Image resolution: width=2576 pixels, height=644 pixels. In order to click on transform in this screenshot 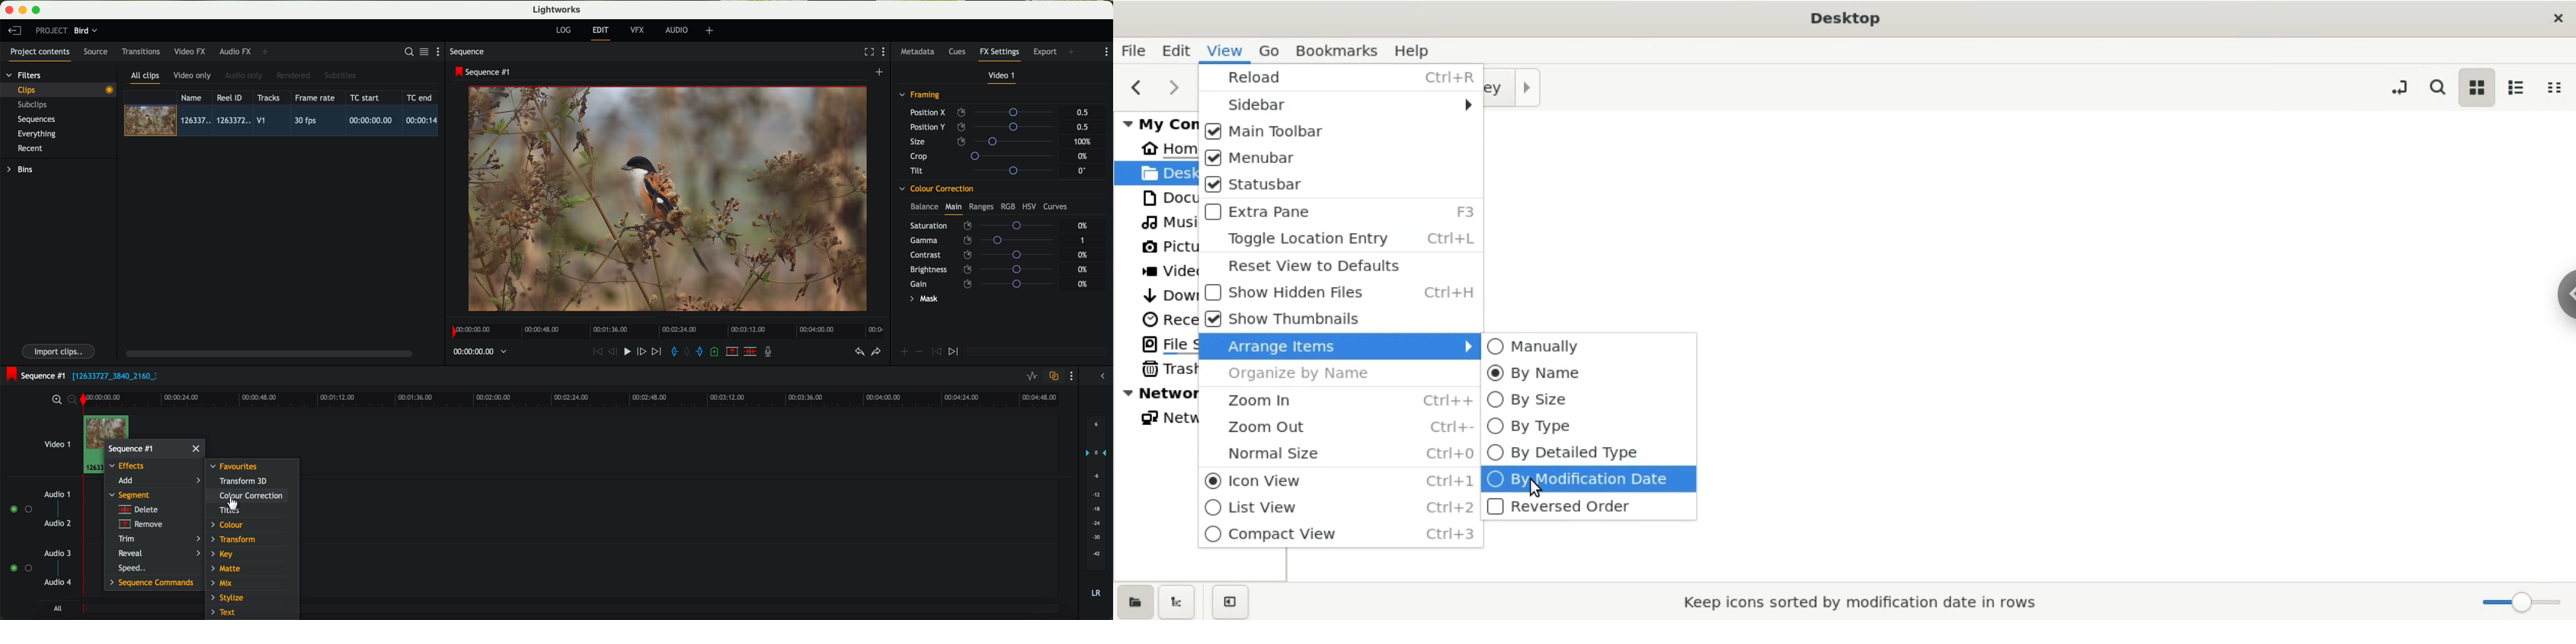, I will do `click(234, 539)`.